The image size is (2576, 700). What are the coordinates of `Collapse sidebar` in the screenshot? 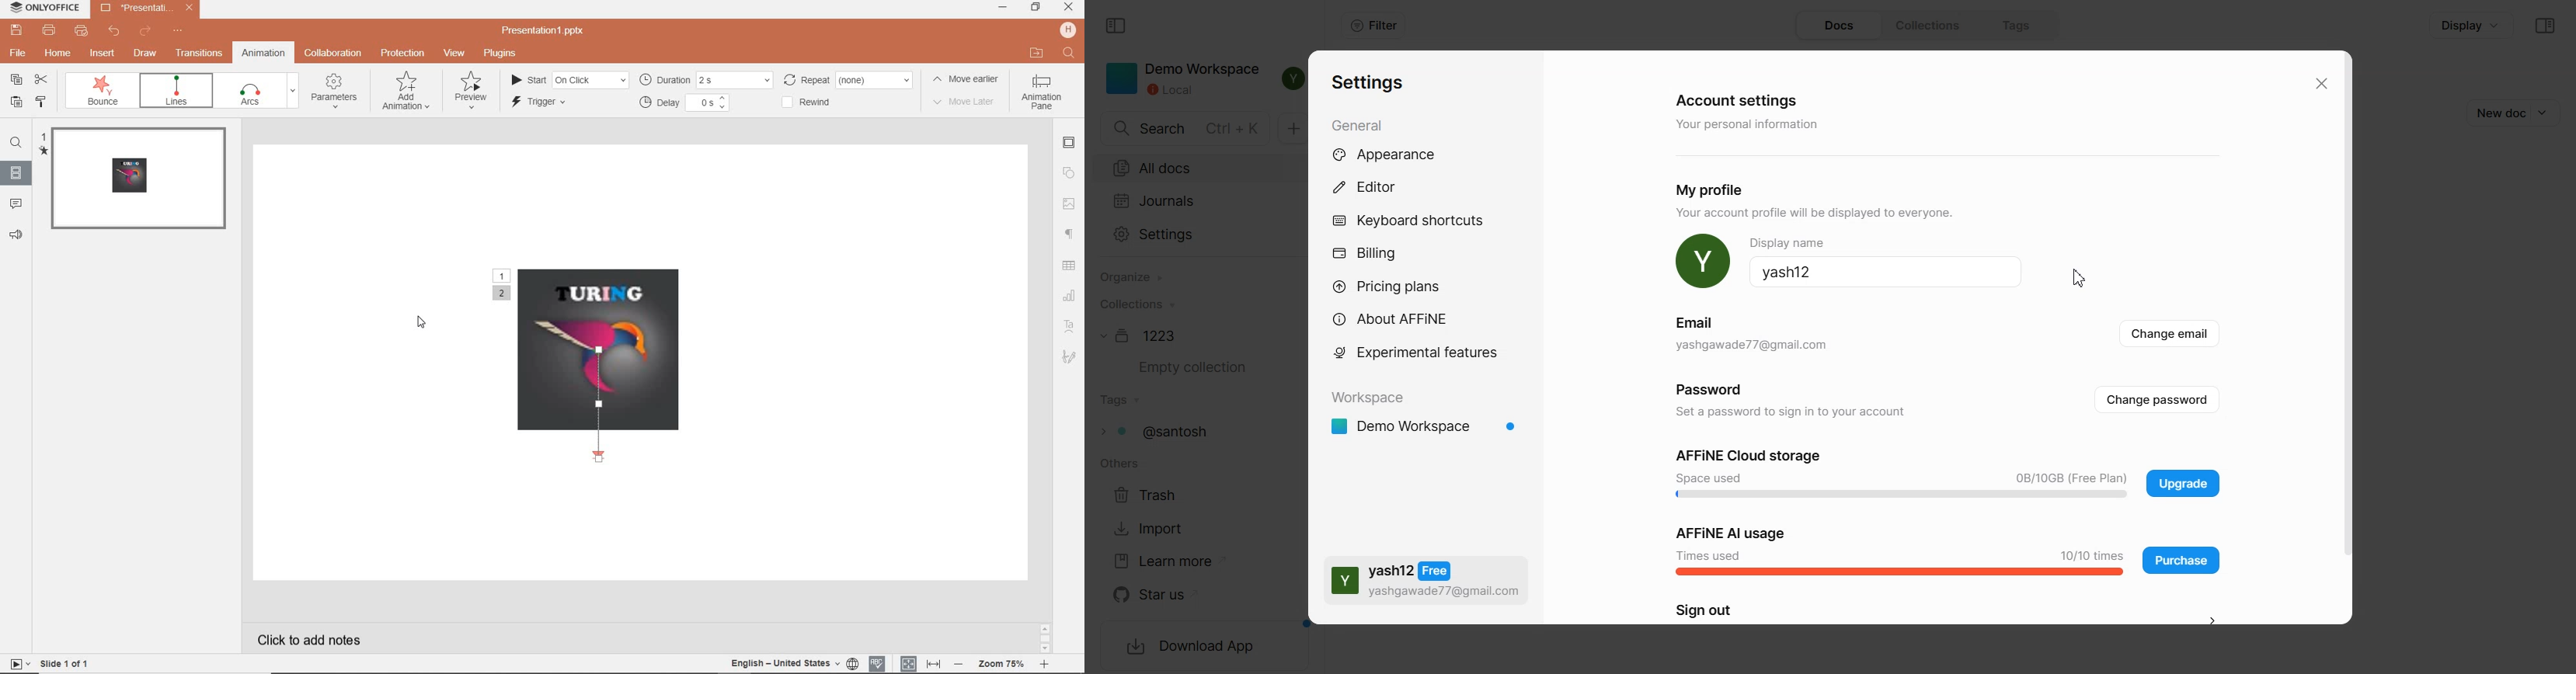 It's located at (2545, 26).